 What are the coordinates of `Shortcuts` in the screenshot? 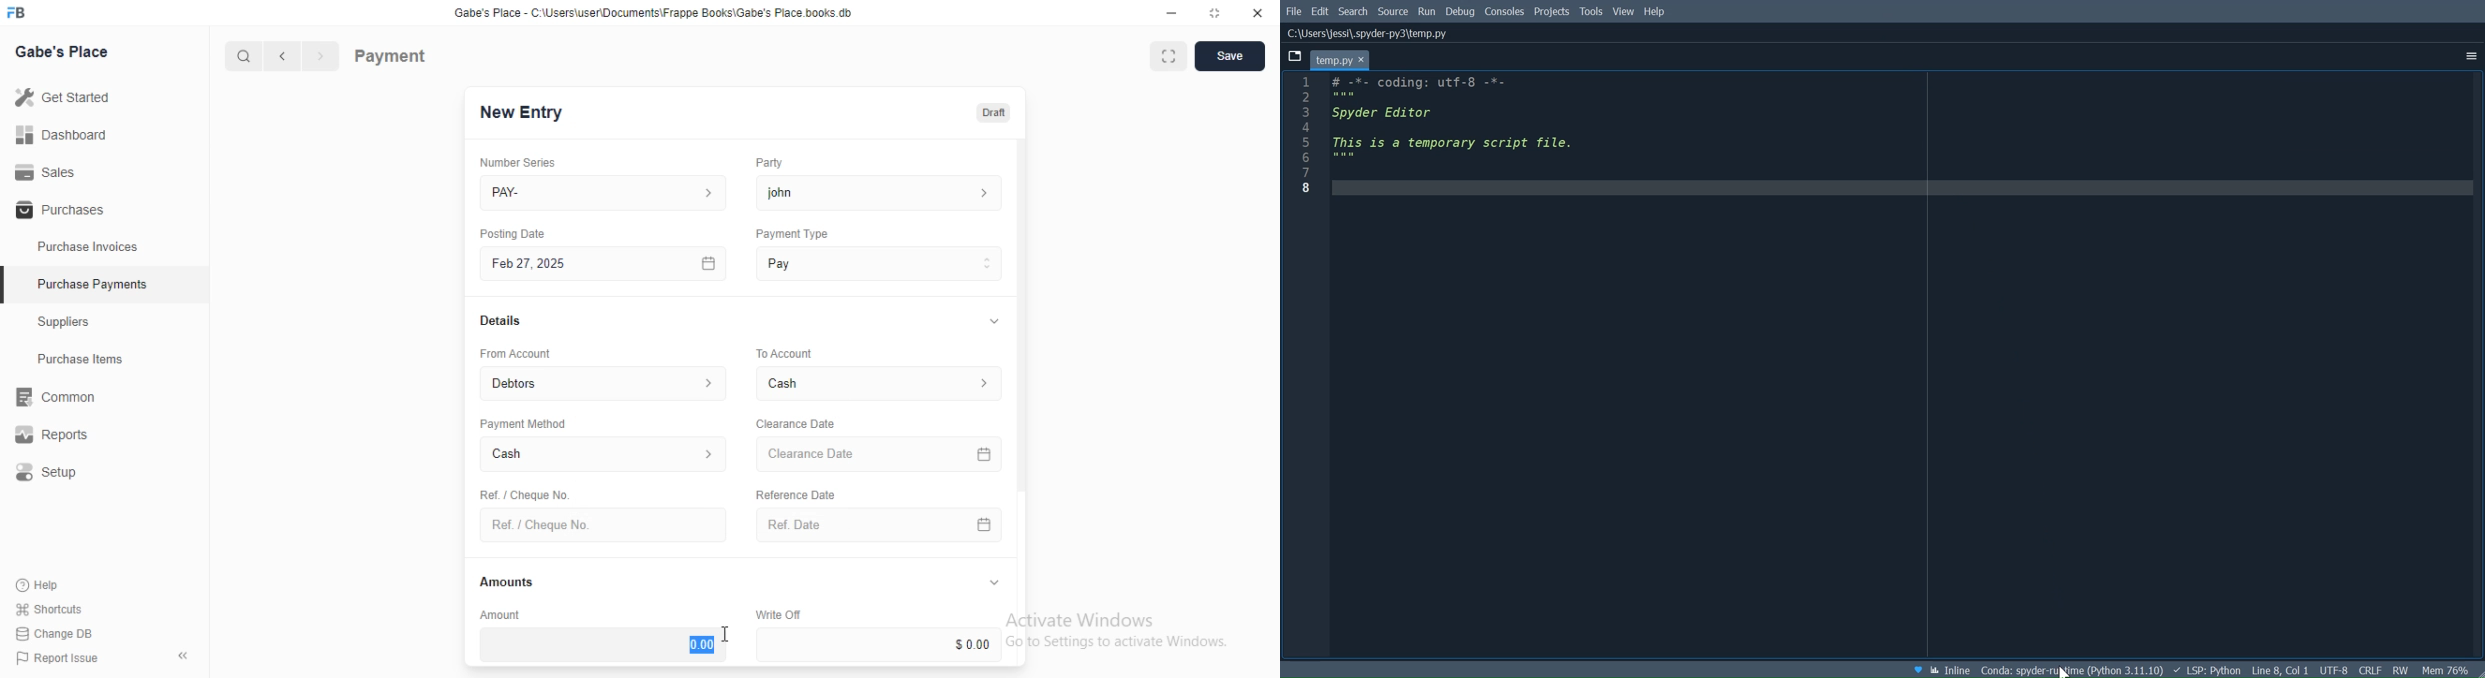 It's located at (47, 610).